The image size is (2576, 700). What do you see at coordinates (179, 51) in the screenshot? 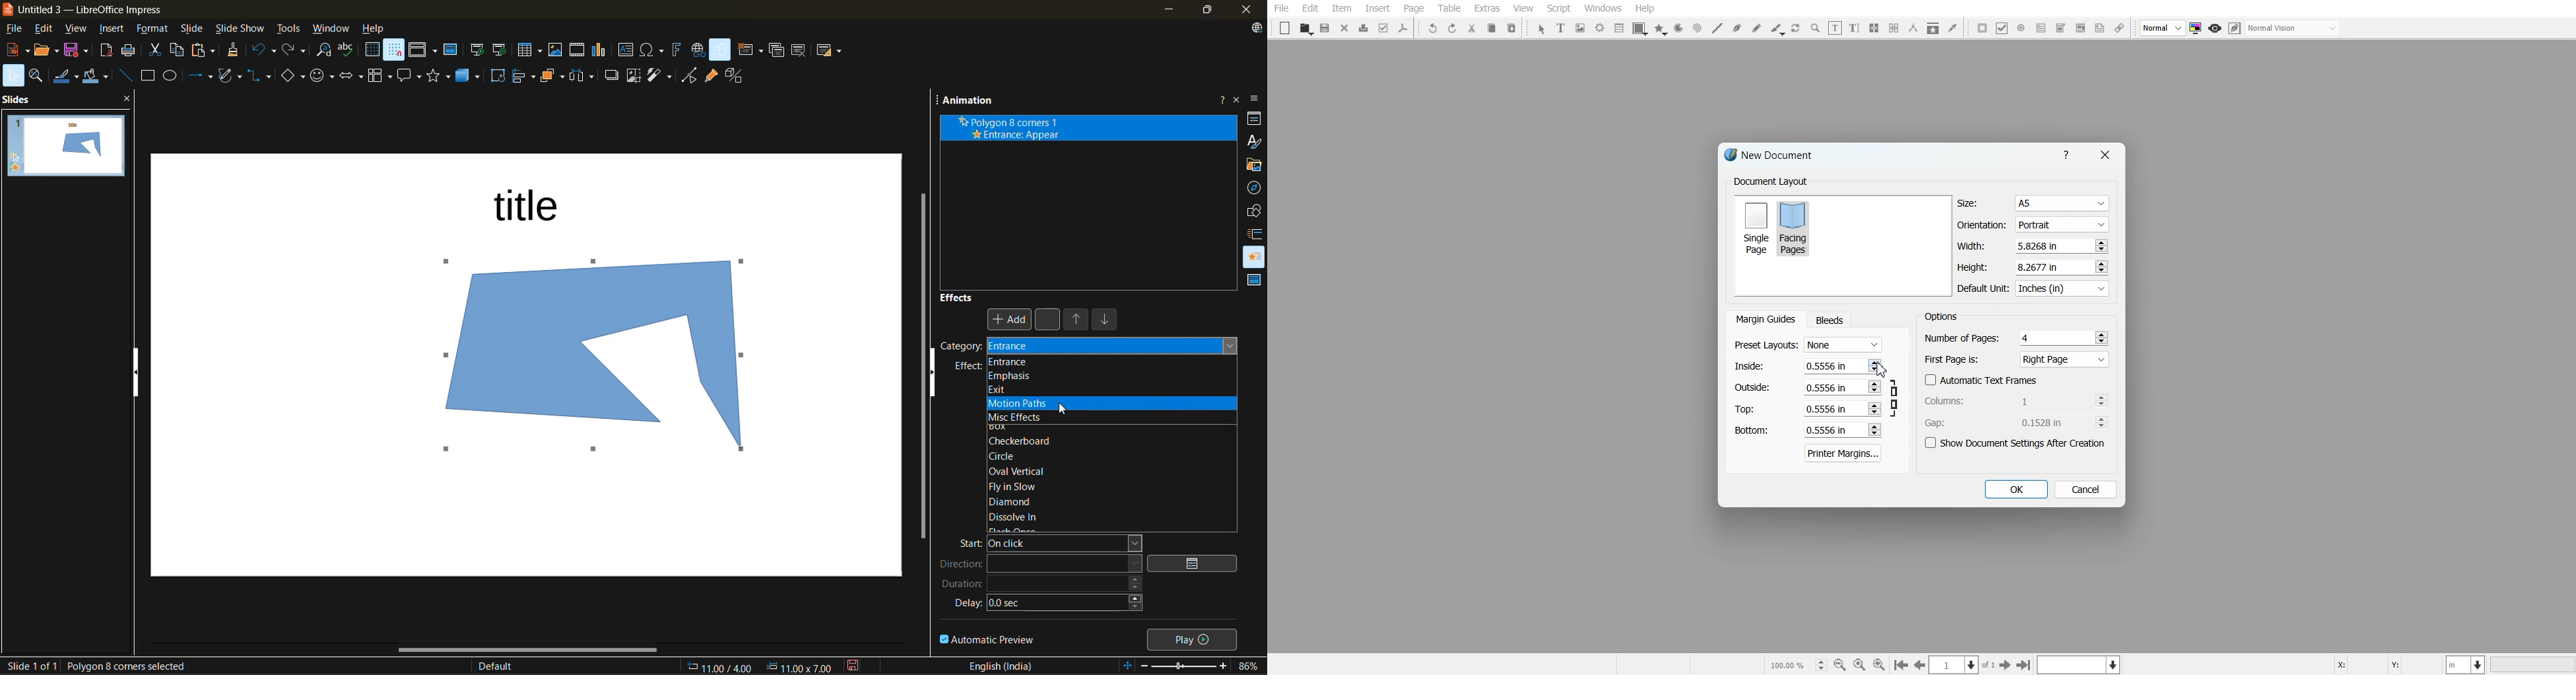
I see `copy` at bounding box center [179, 51].